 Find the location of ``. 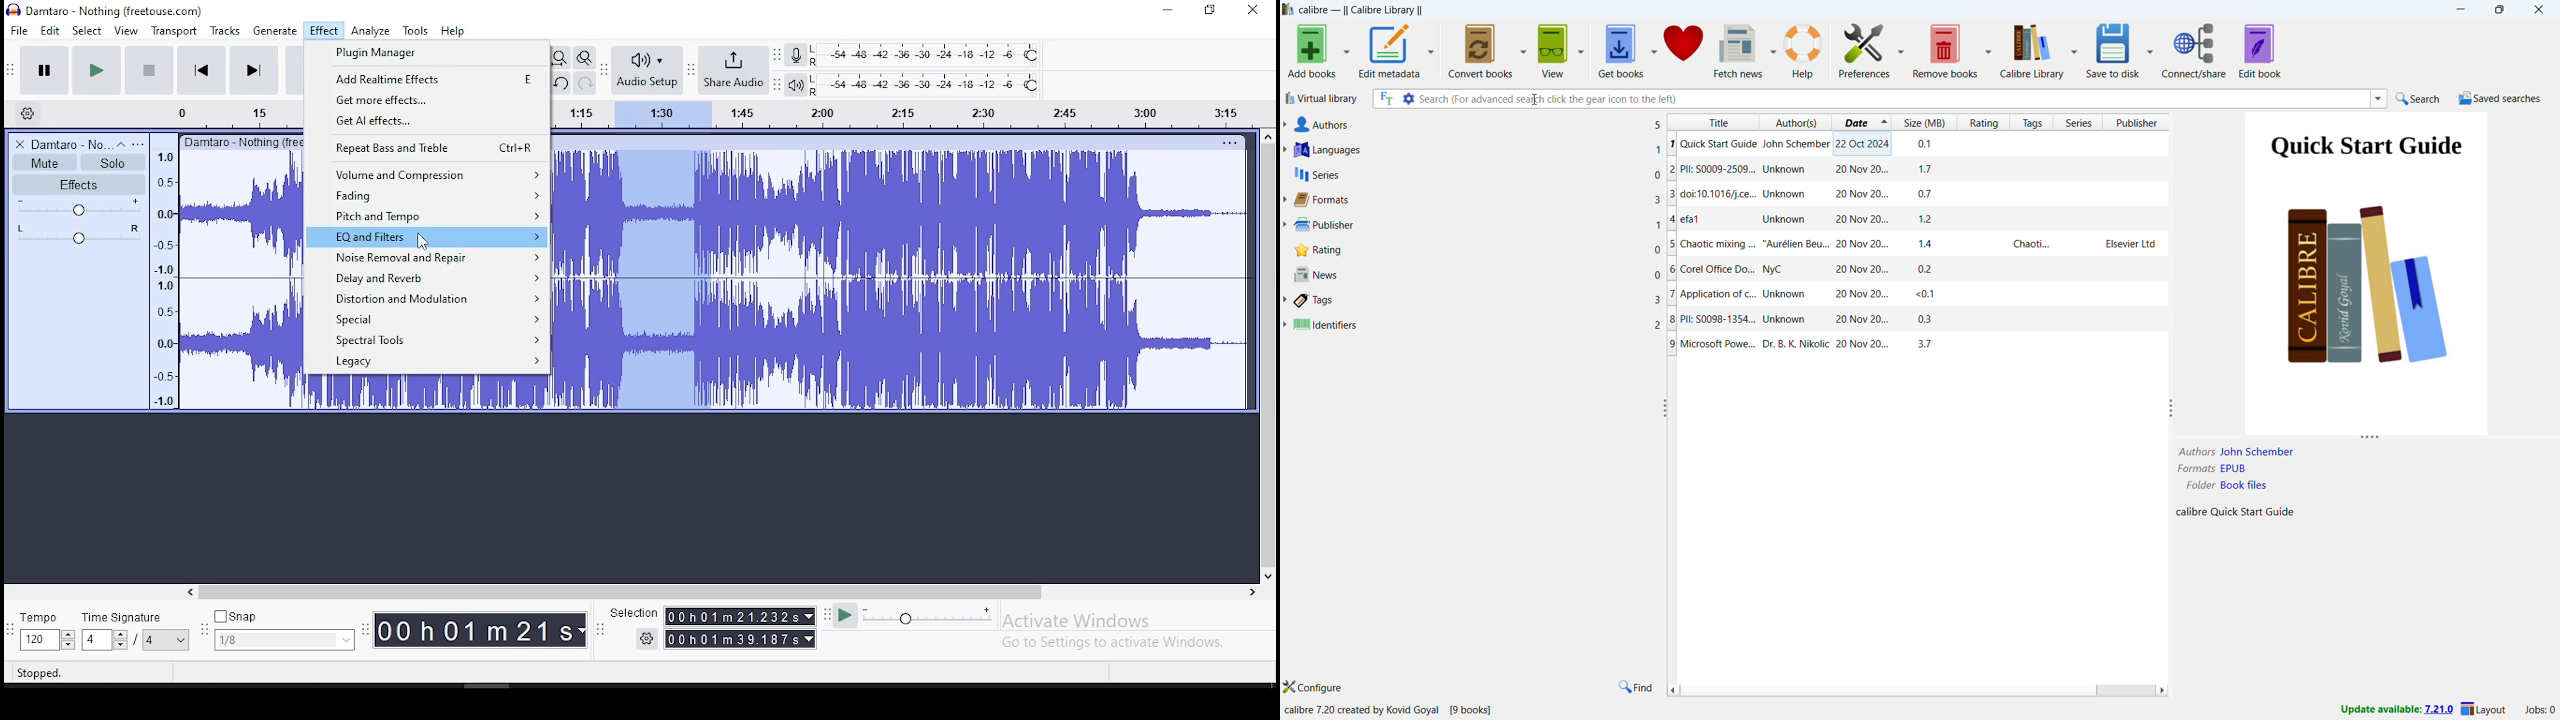

 is located at coordinates (241, 141).